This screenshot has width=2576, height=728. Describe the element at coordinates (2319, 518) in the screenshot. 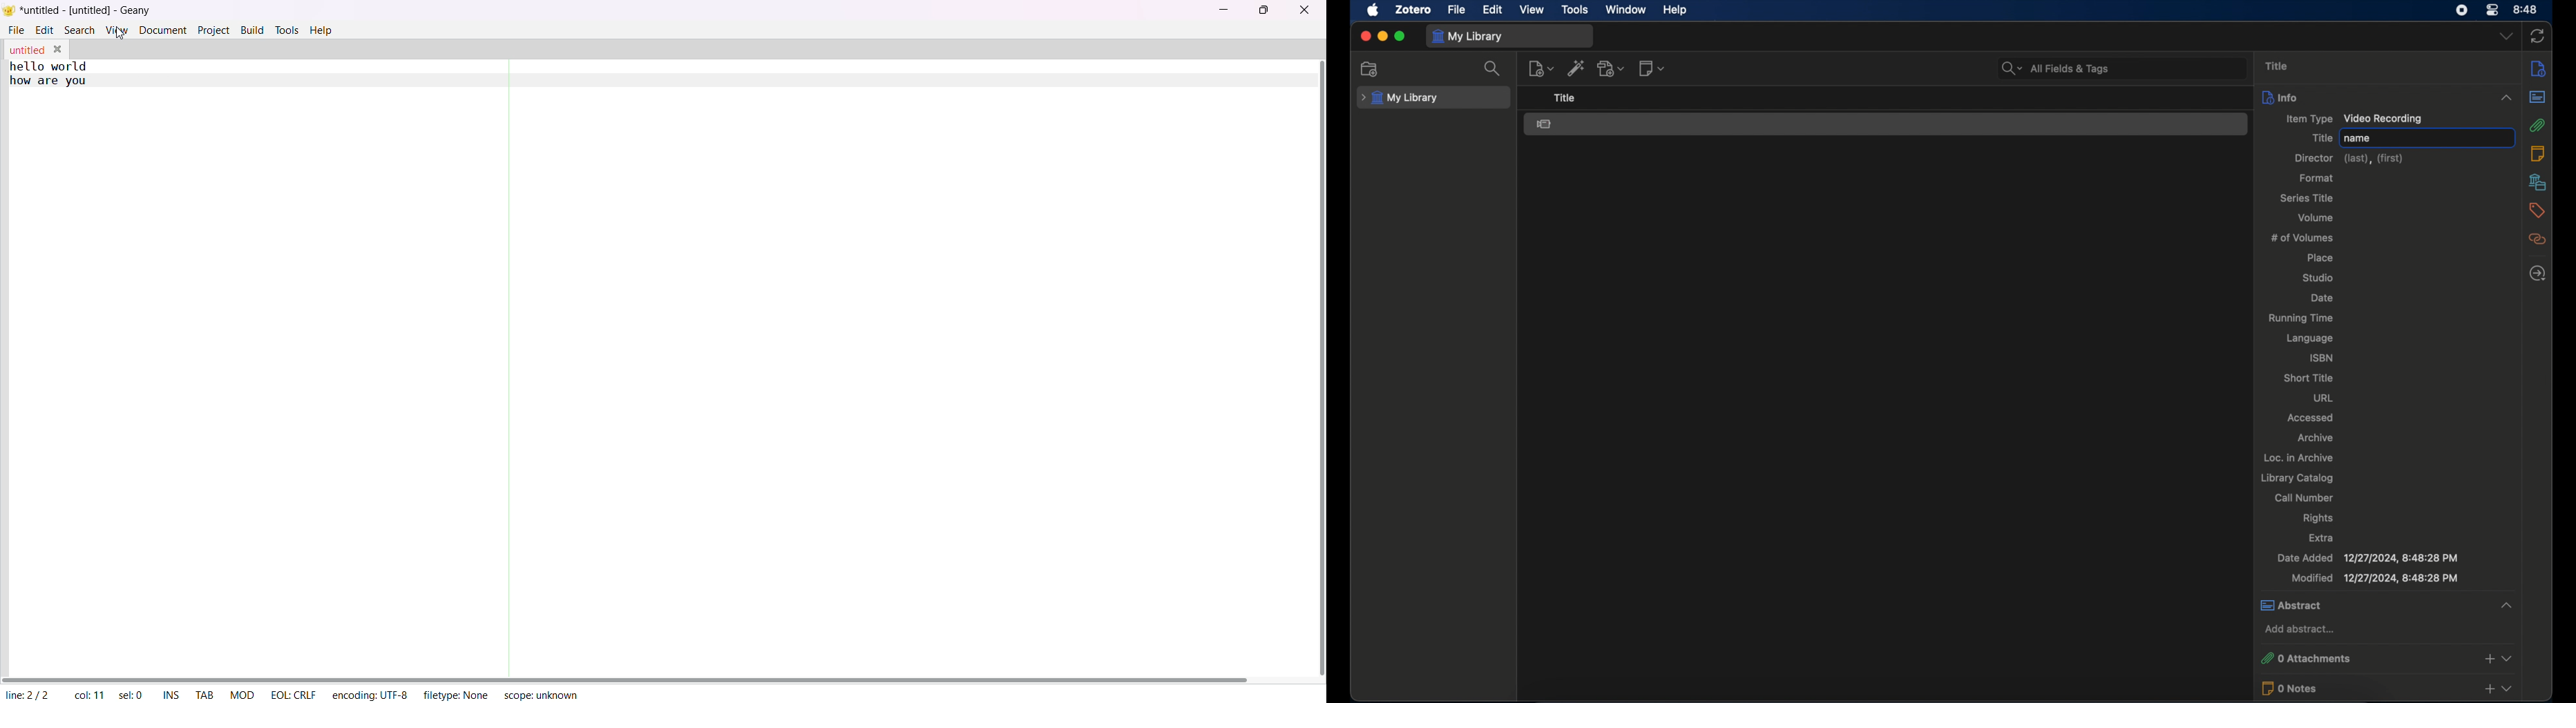

I see `rights` at that location.